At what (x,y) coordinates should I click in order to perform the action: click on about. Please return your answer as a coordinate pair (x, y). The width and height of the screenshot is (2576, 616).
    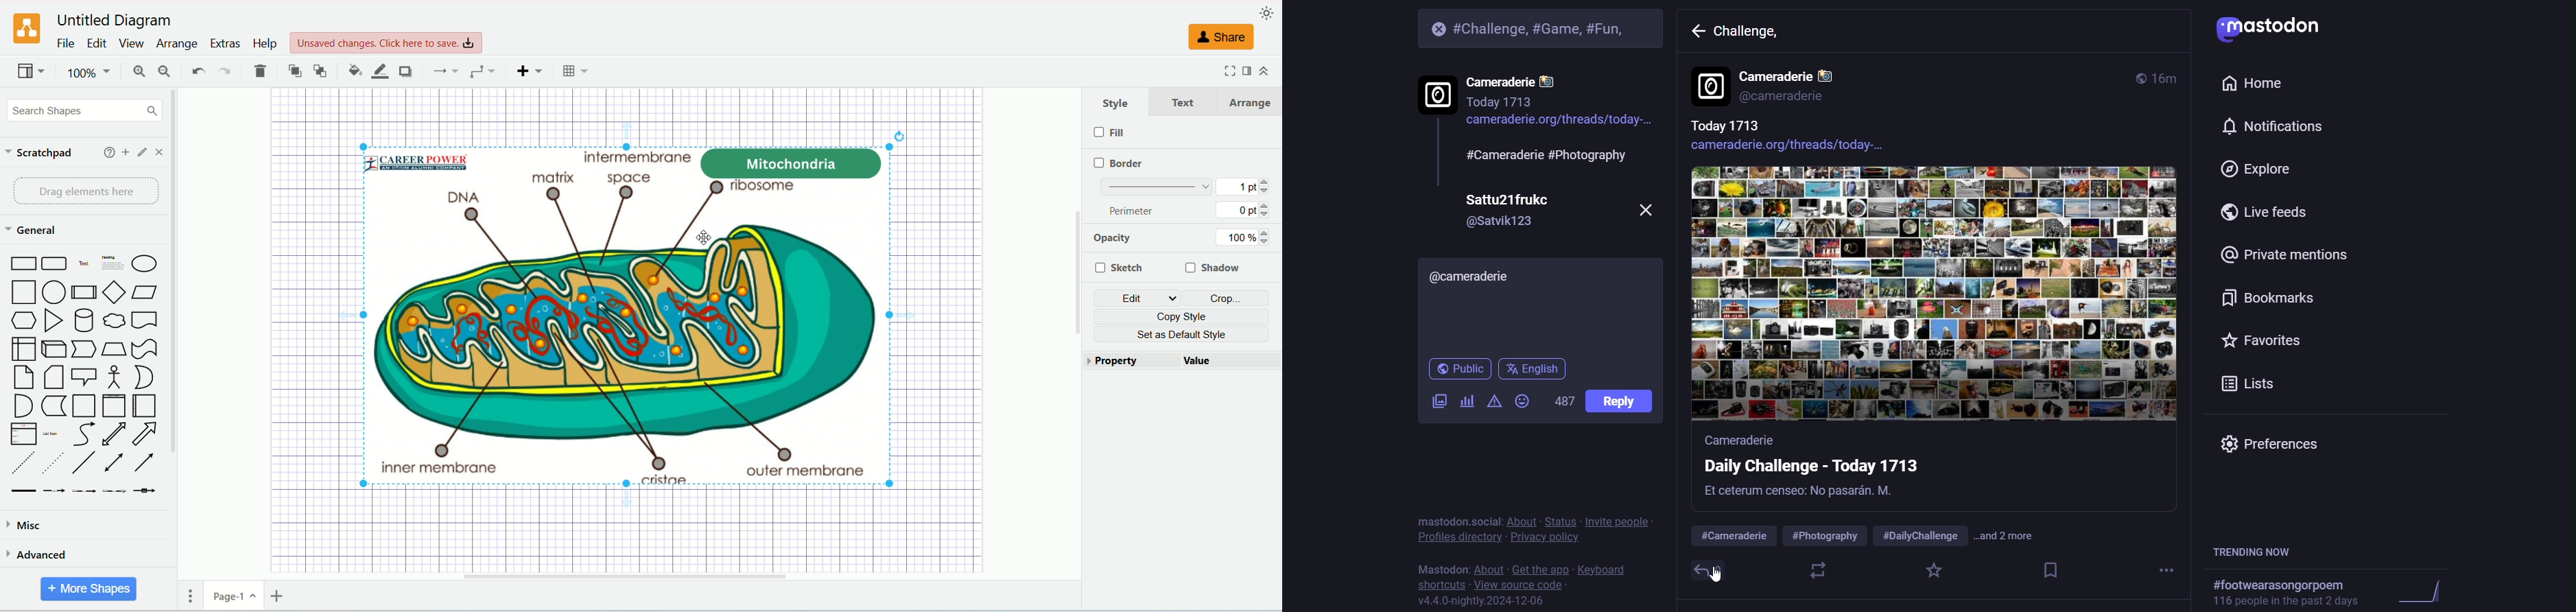
    Looking at the image, I should click on (1489, 566).